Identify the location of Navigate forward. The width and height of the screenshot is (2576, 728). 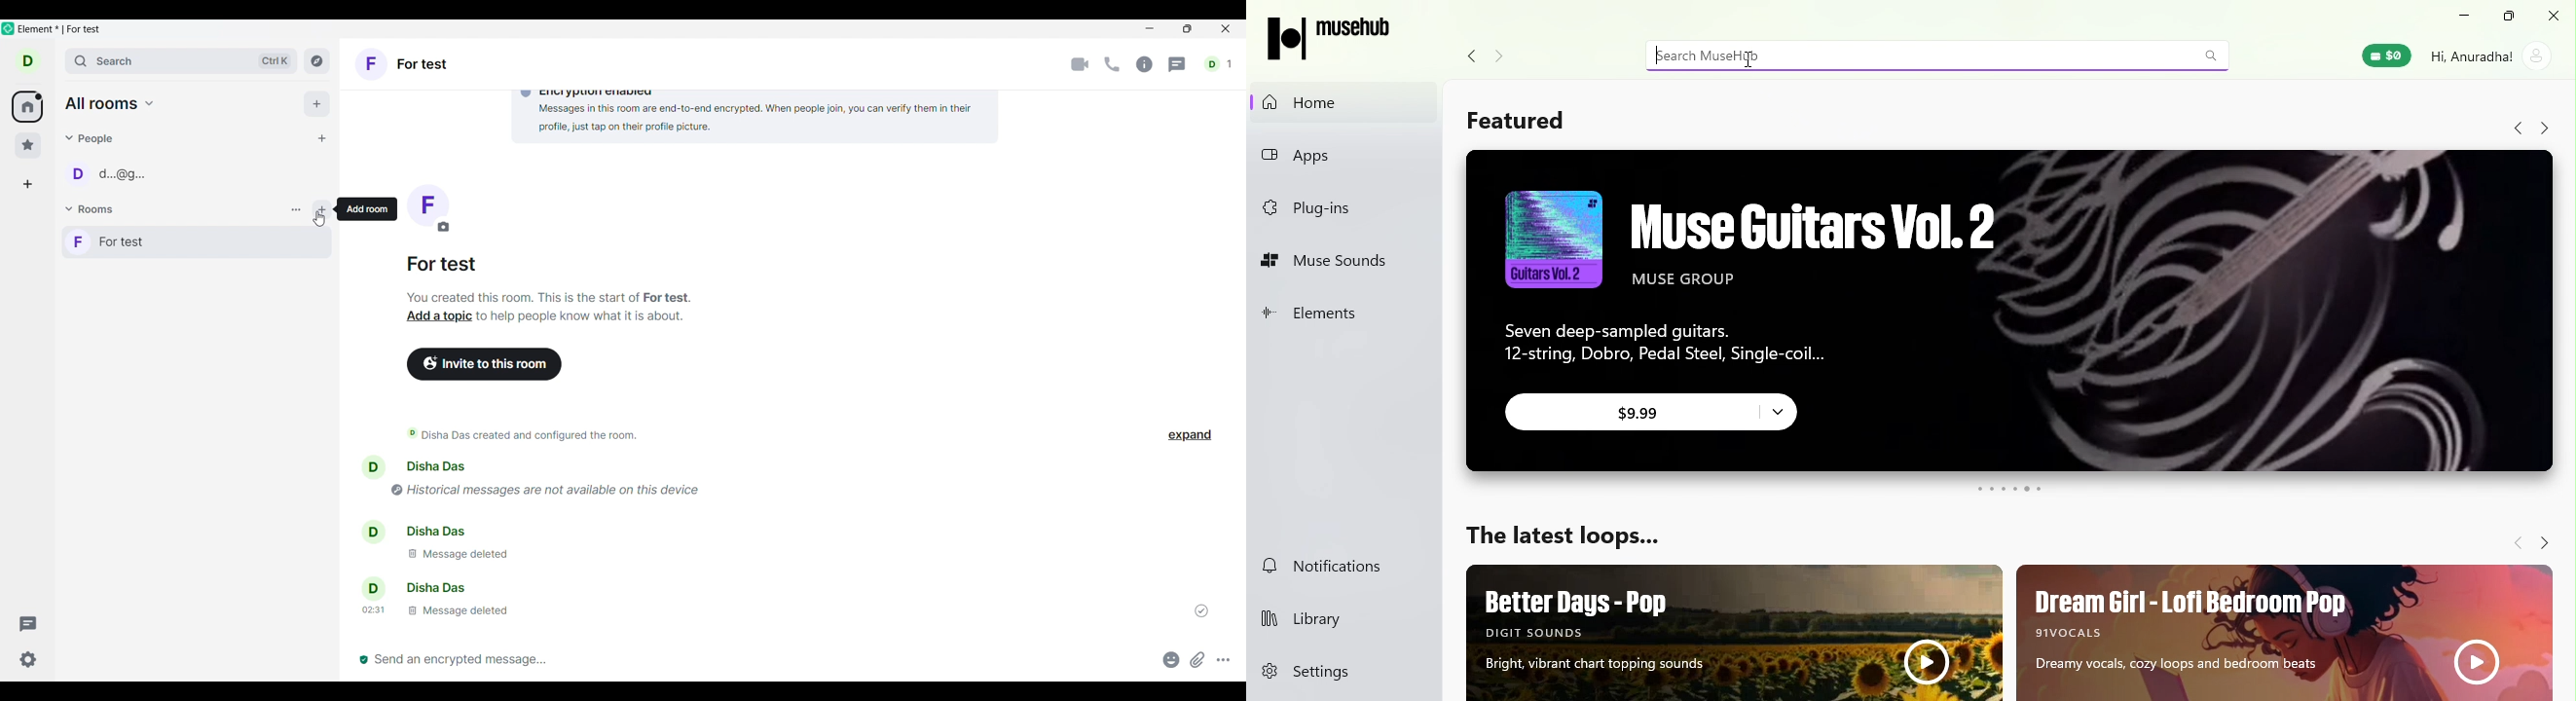
(2513, 537).